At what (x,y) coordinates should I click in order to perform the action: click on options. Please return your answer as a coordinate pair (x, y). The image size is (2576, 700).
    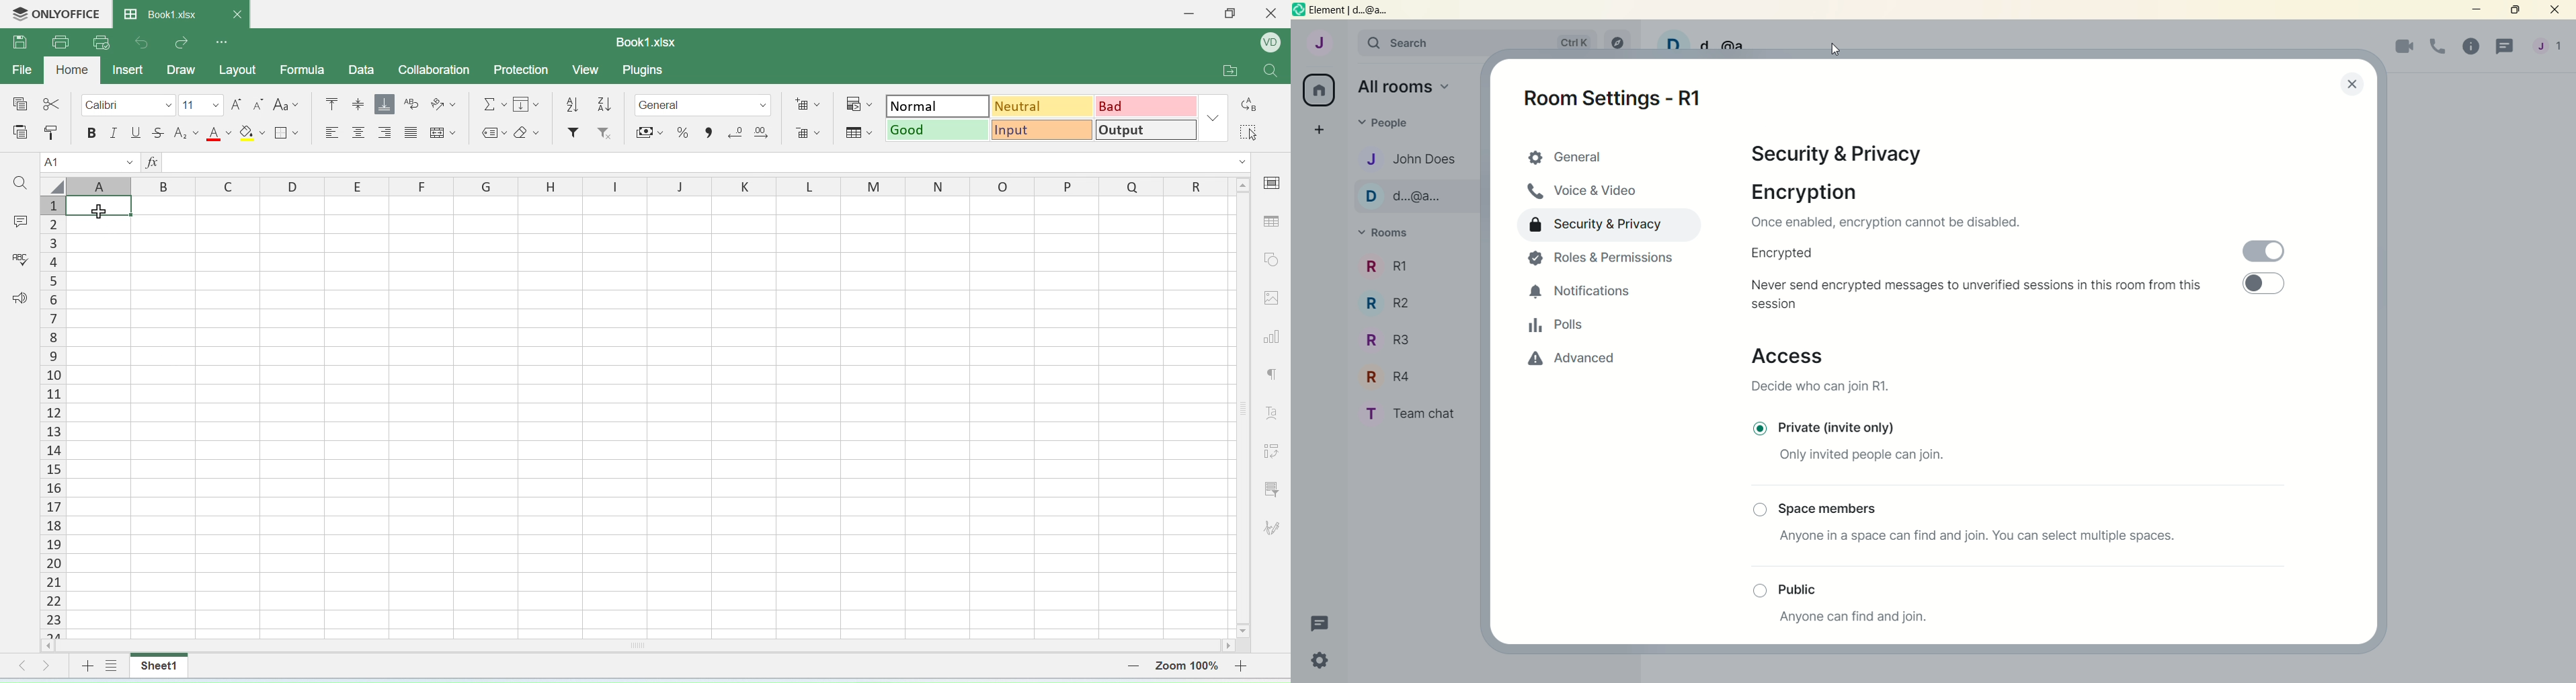
    Looking at the image, I should click on (220, 40).